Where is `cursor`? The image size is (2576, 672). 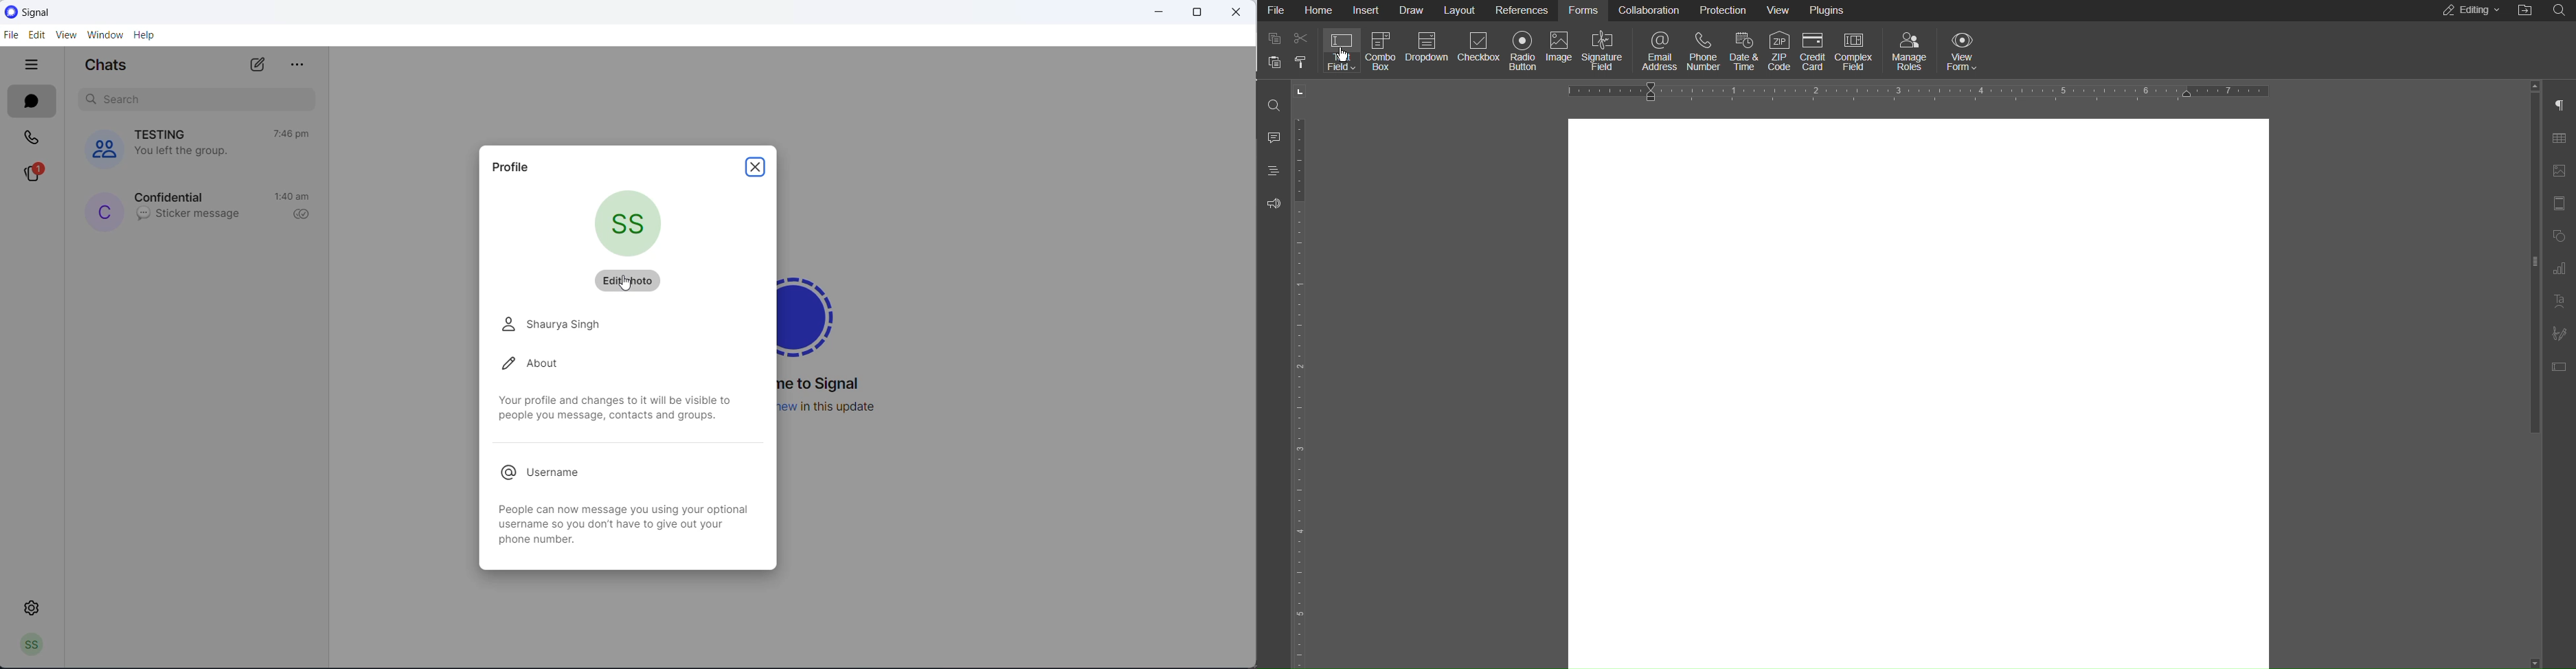 cursor is located at coordinates (1344, 56).